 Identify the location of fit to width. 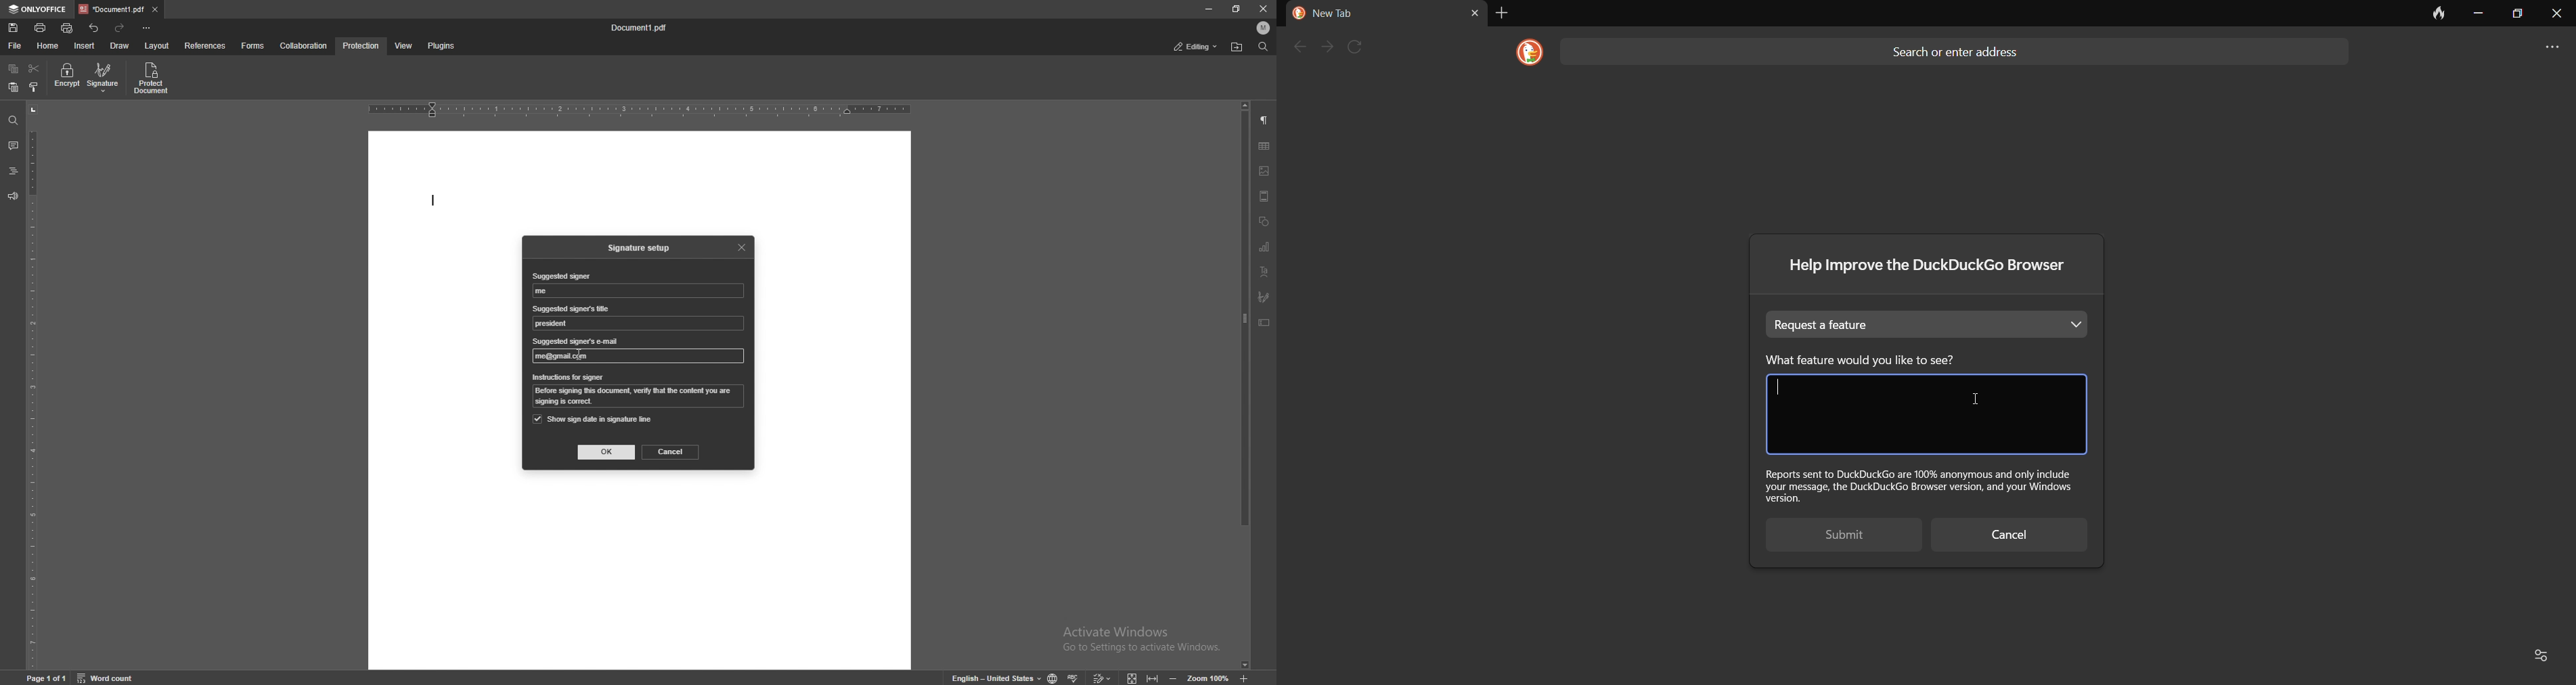
(1154, 676).